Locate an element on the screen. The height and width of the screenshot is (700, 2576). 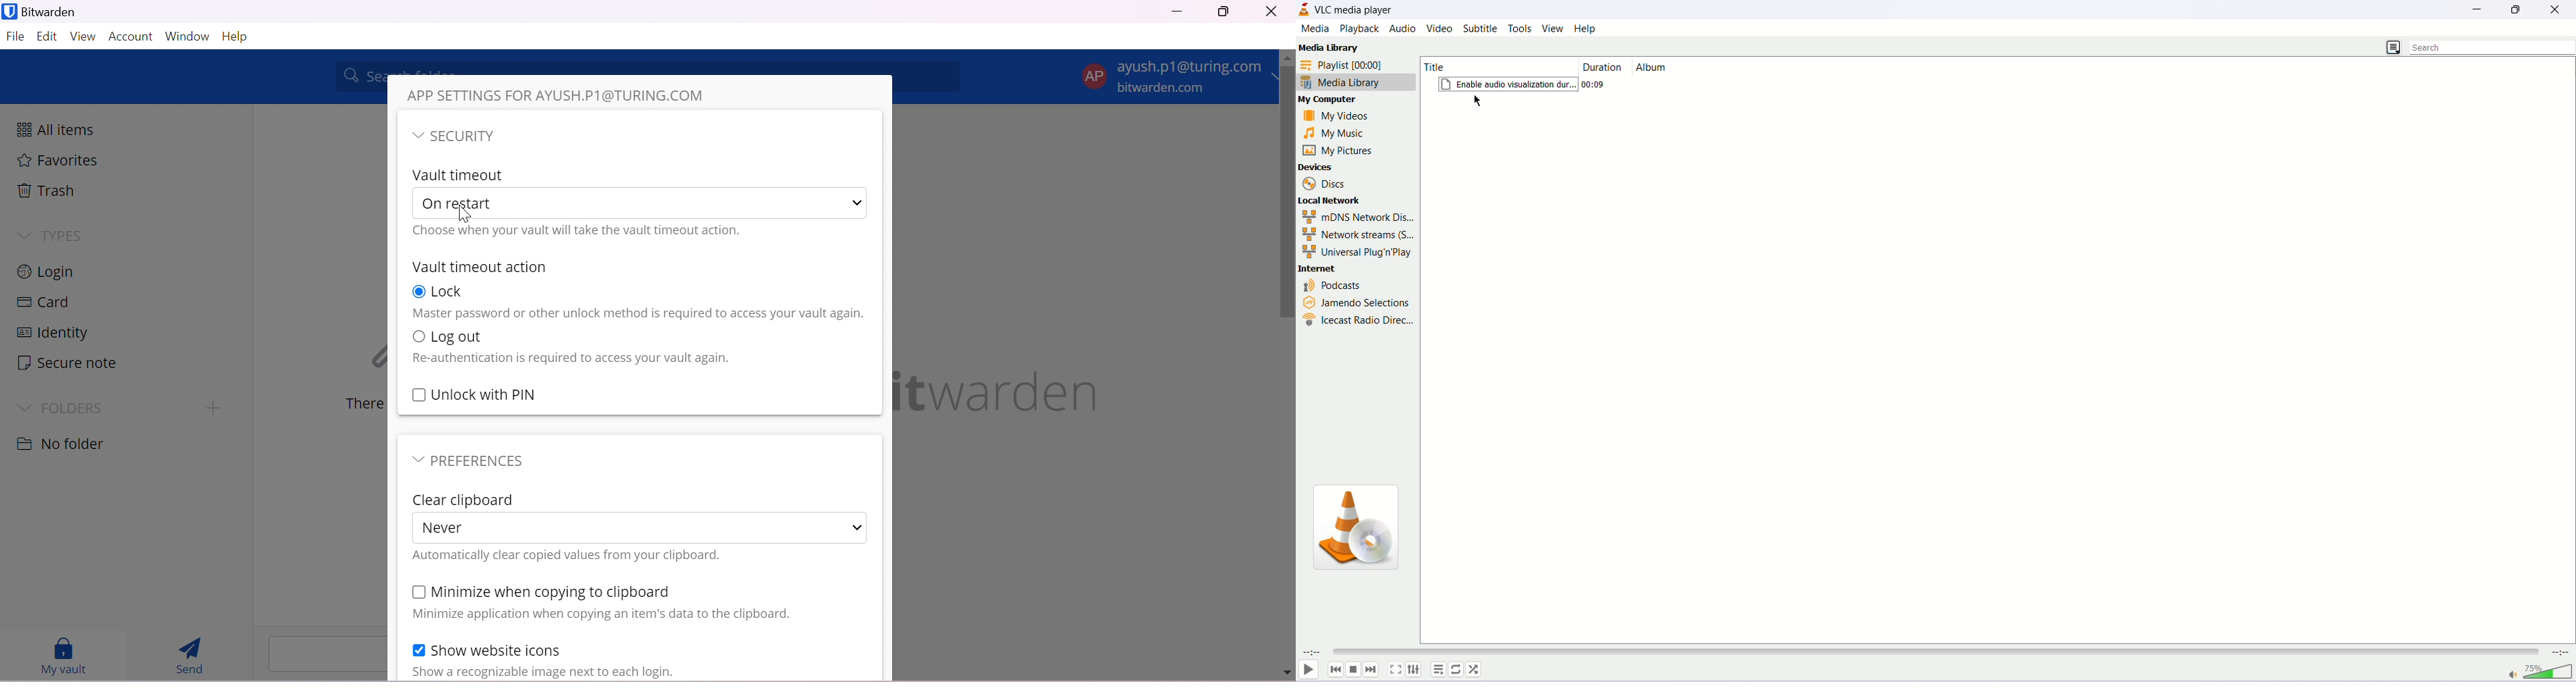
video is located at coordinates (1441, 29).